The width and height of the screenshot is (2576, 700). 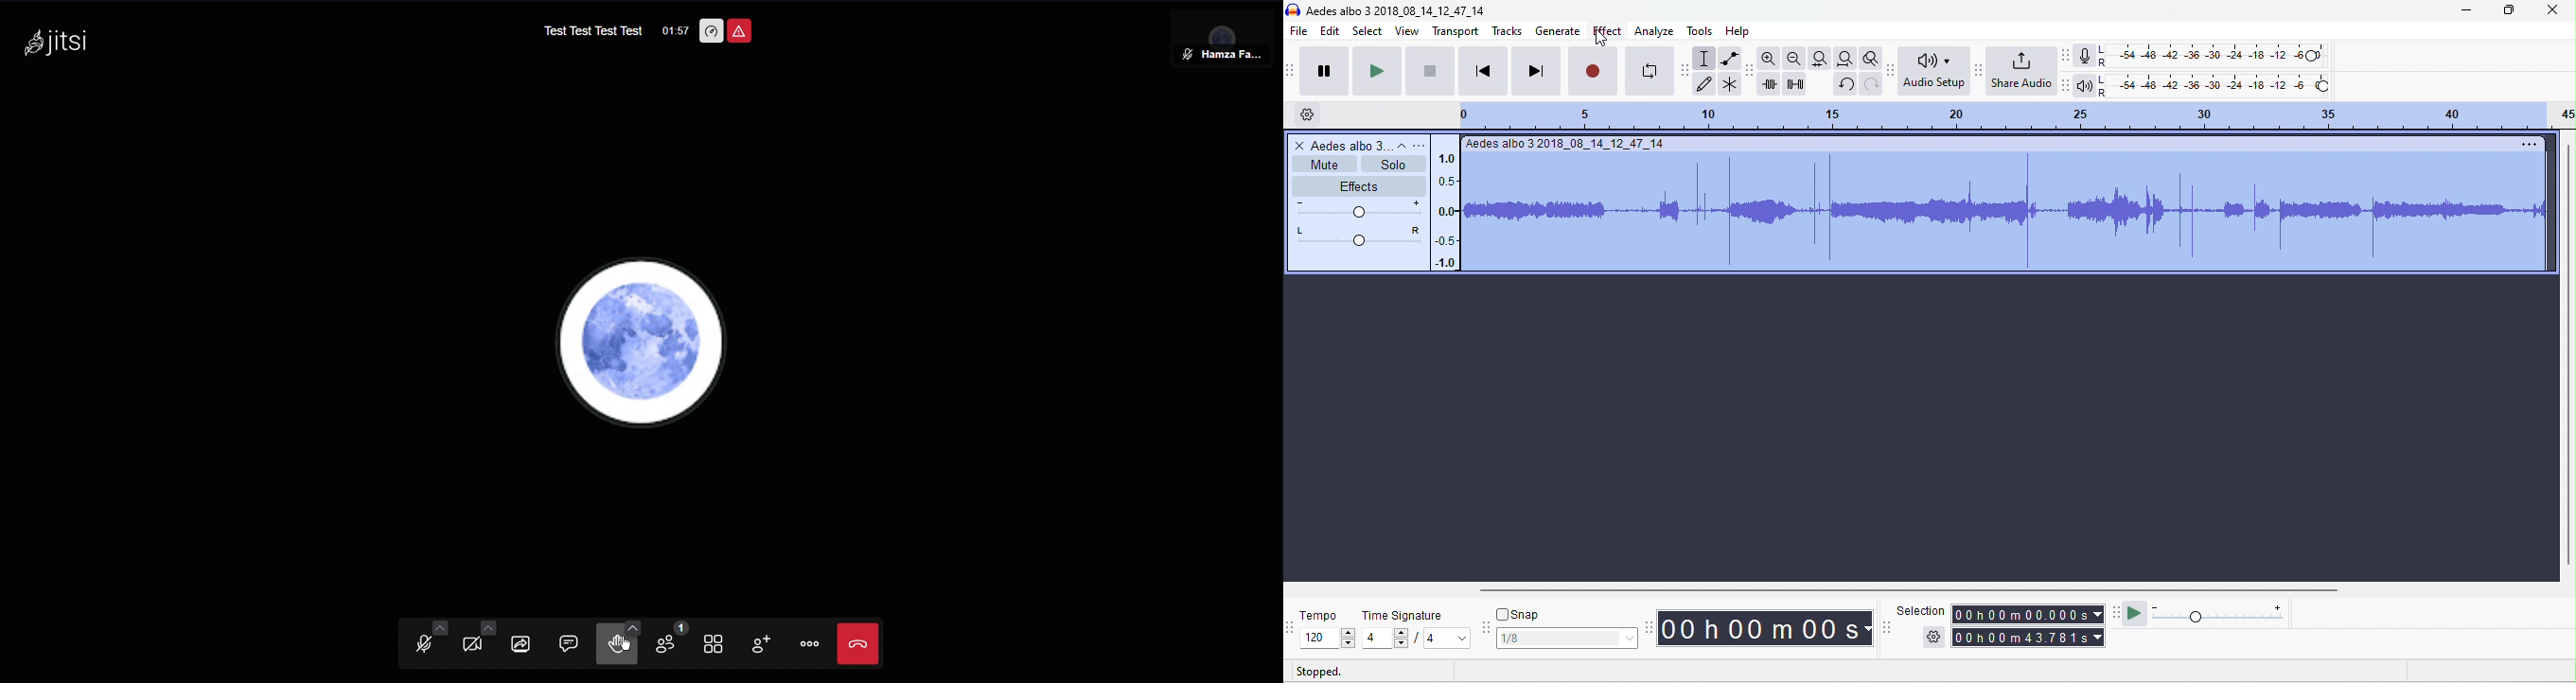 I want to click on stop, so click(x=1430, y=70).